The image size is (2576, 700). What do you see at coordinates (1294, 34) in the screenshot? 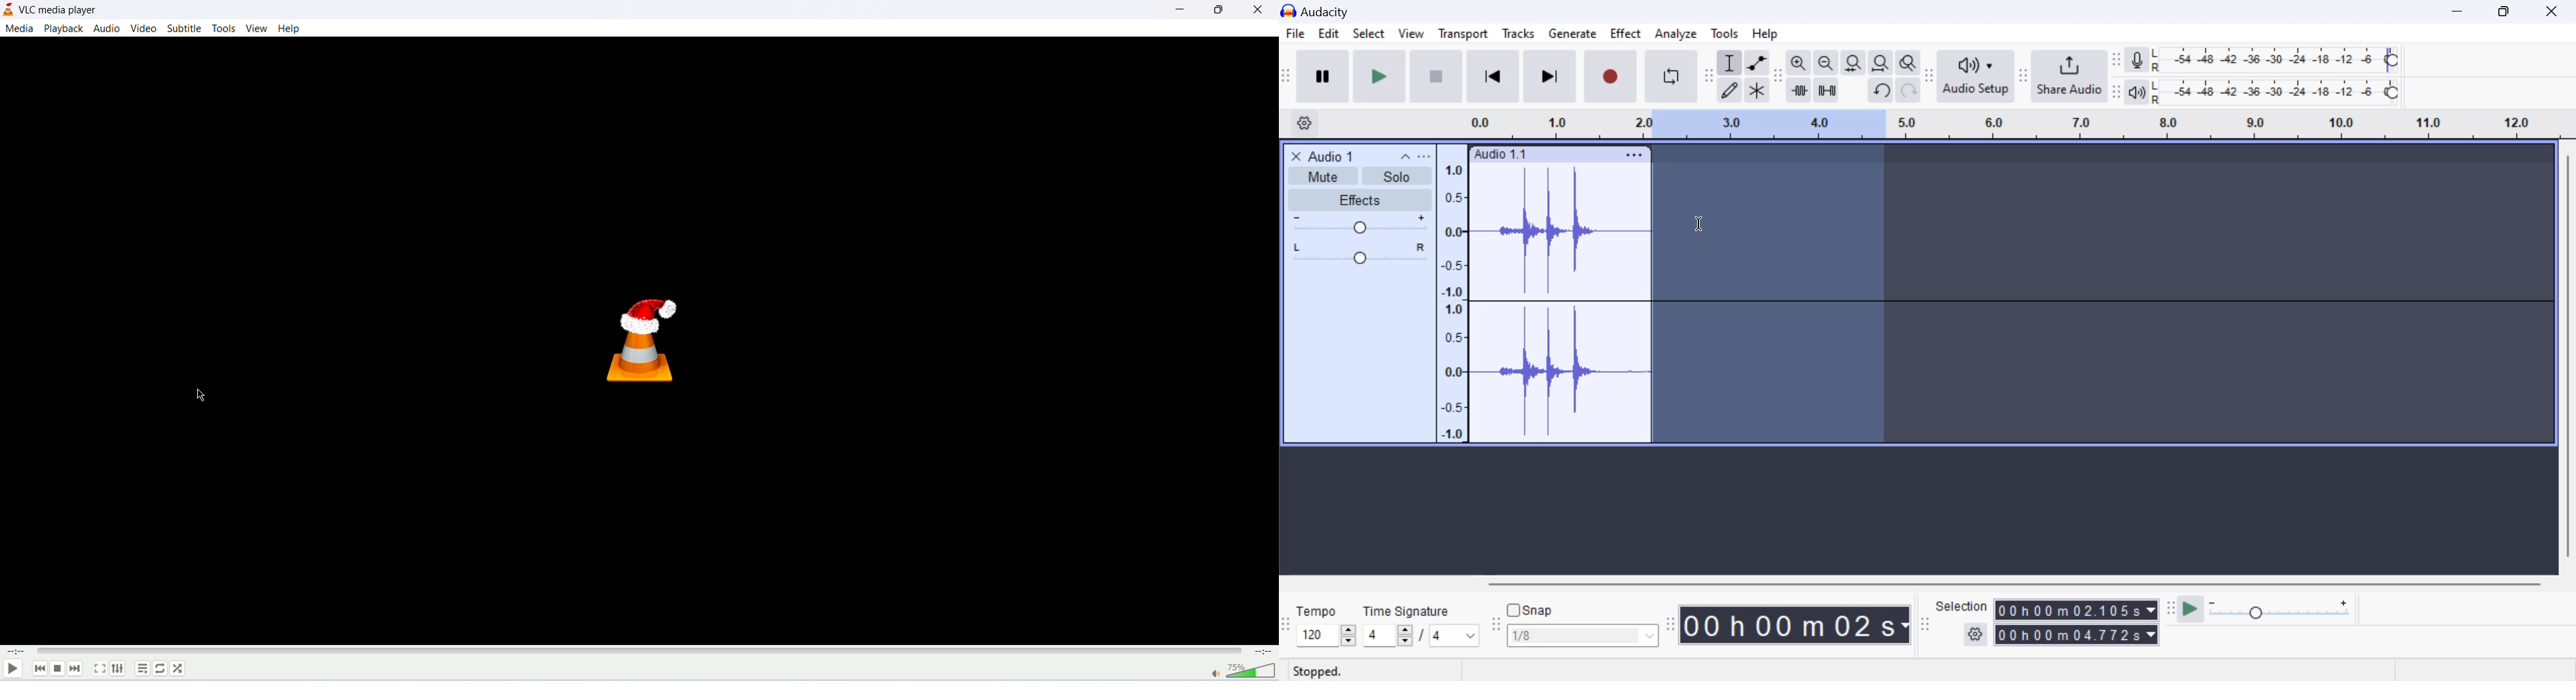
I see `File` at bounding box center [1294, 34].